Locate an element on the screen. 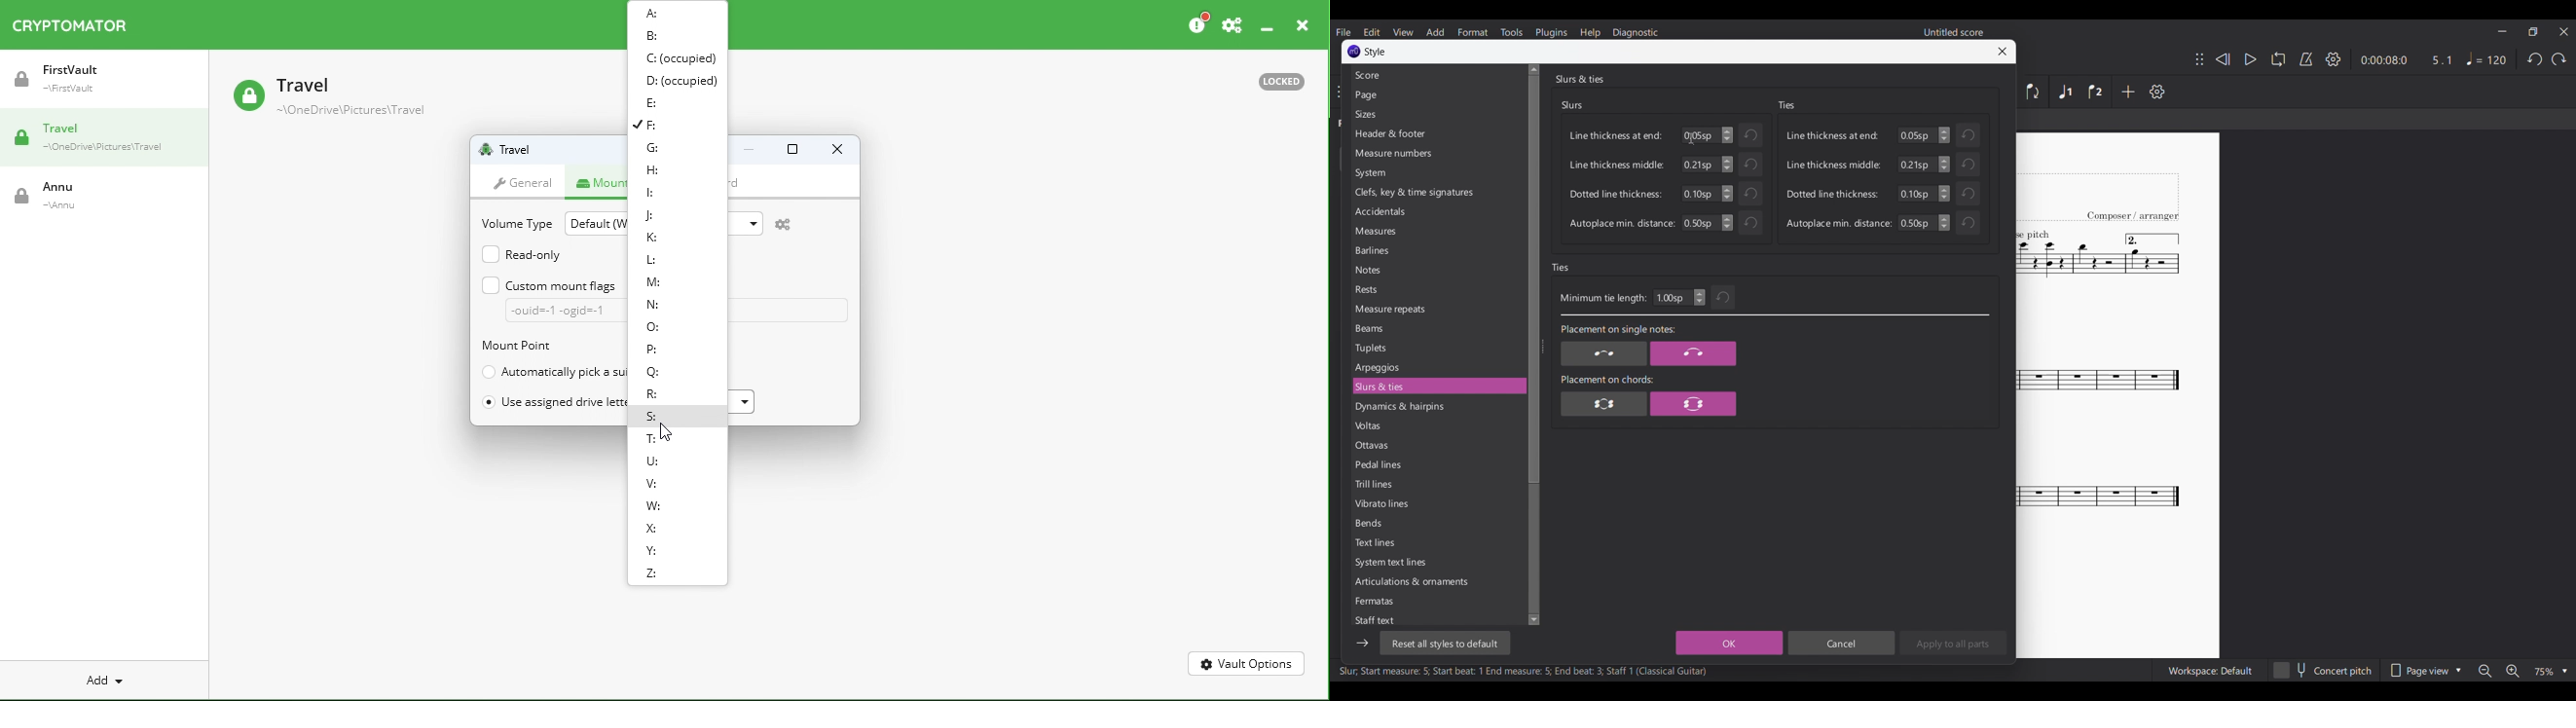 This screenshot has width=2576, height=728. Header & footer is located at coordinates (1437, 134).